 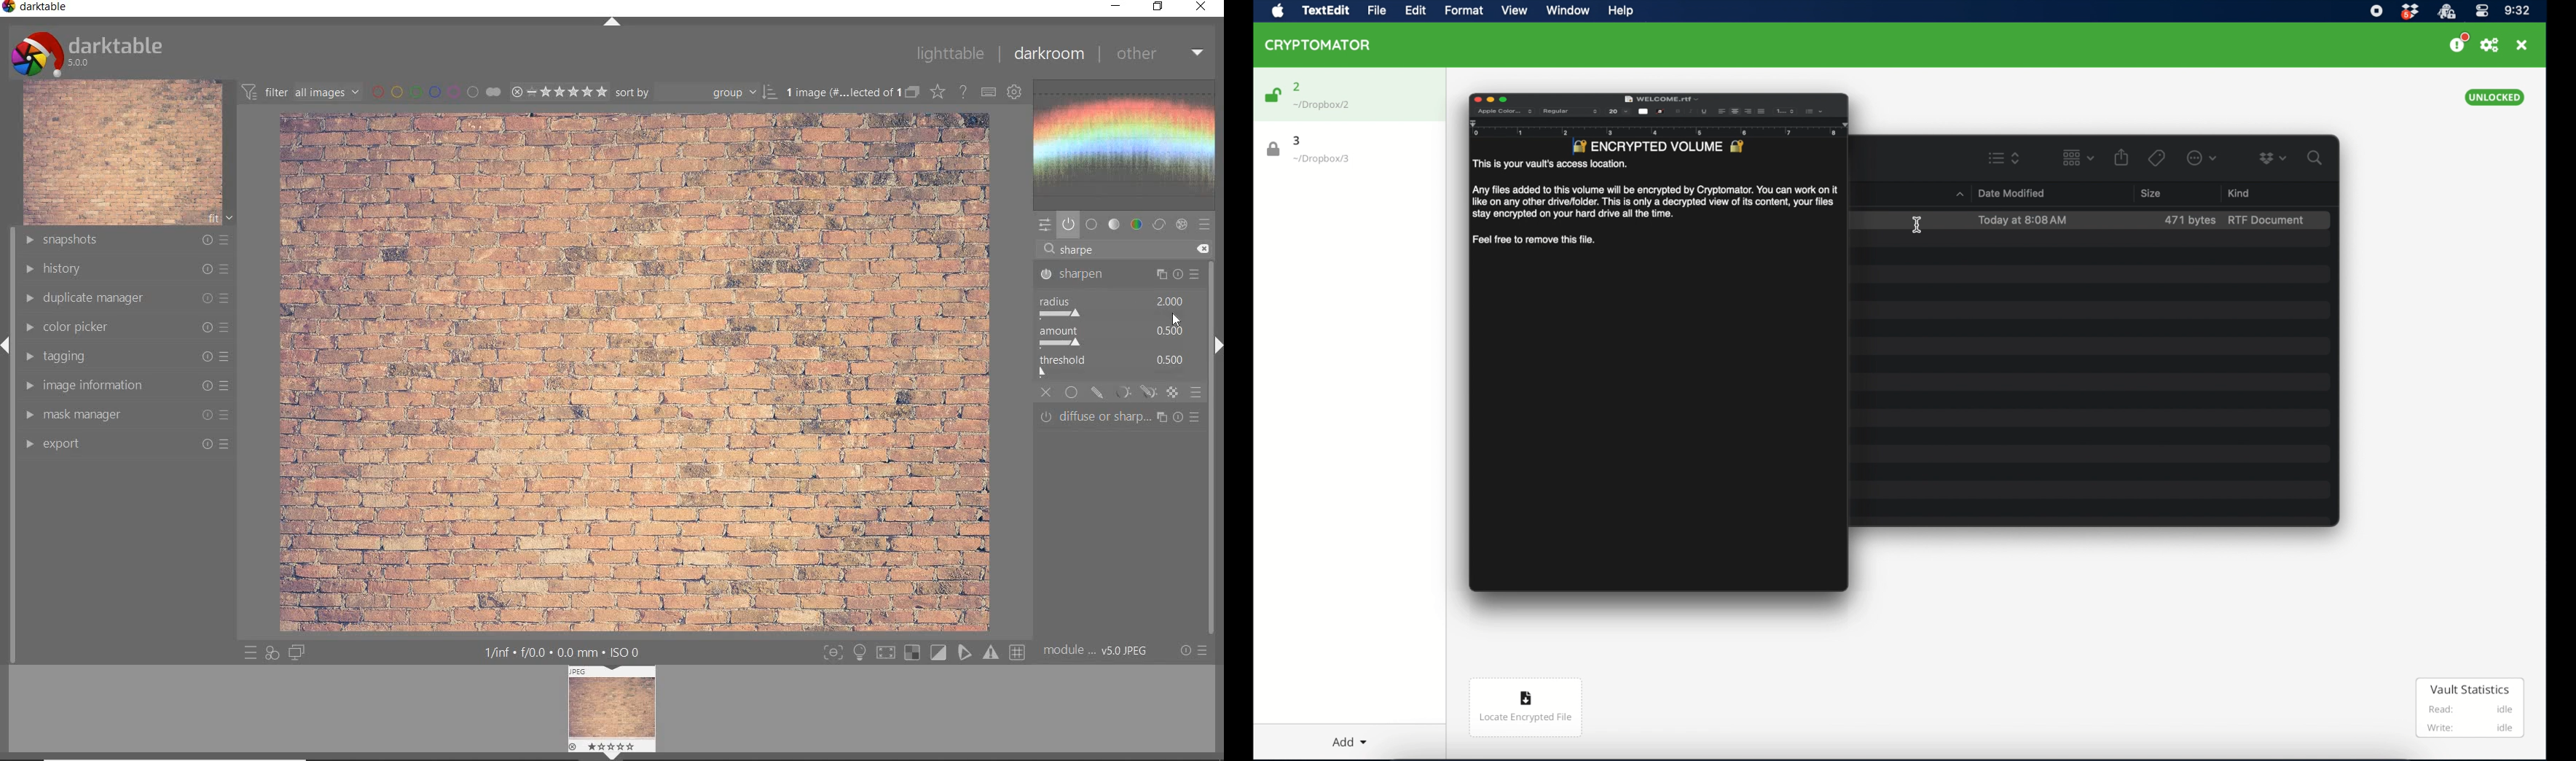 I want to click on DELETED, so click(x=1205, y=249).